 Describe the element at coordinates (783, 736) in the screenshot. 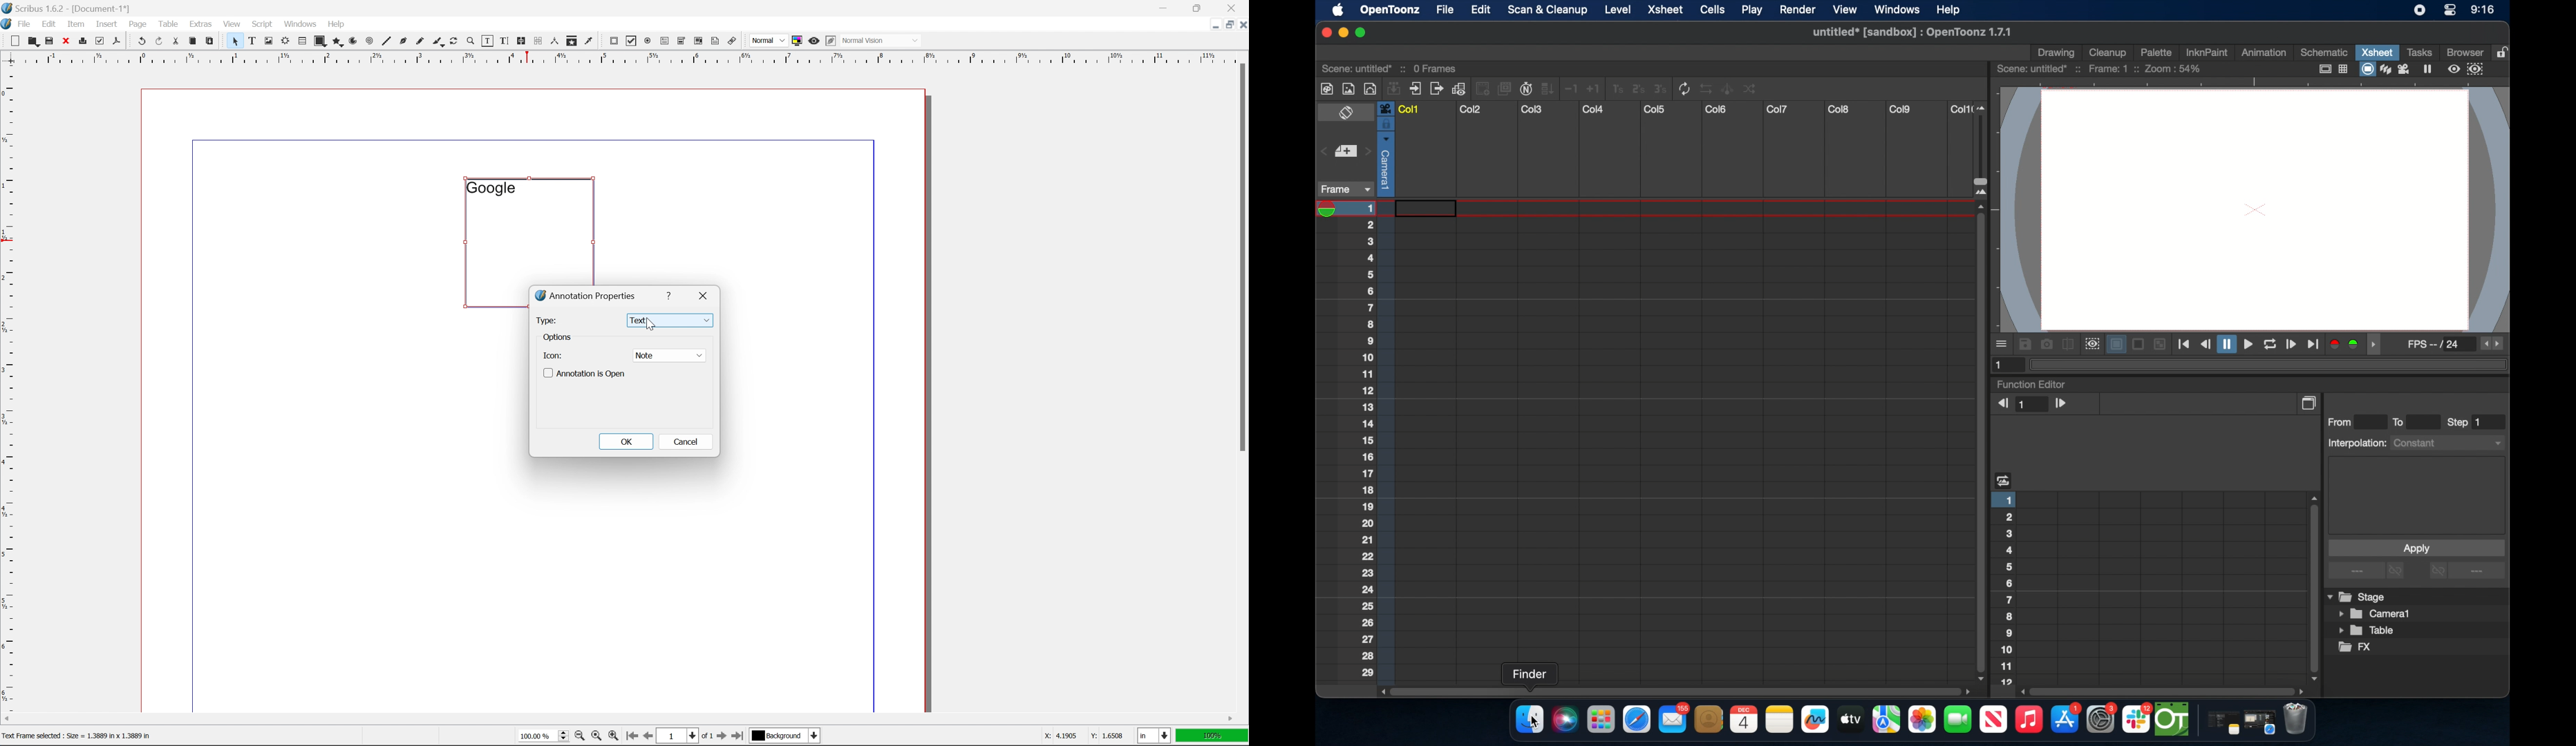

I see `select current layer` at that location.